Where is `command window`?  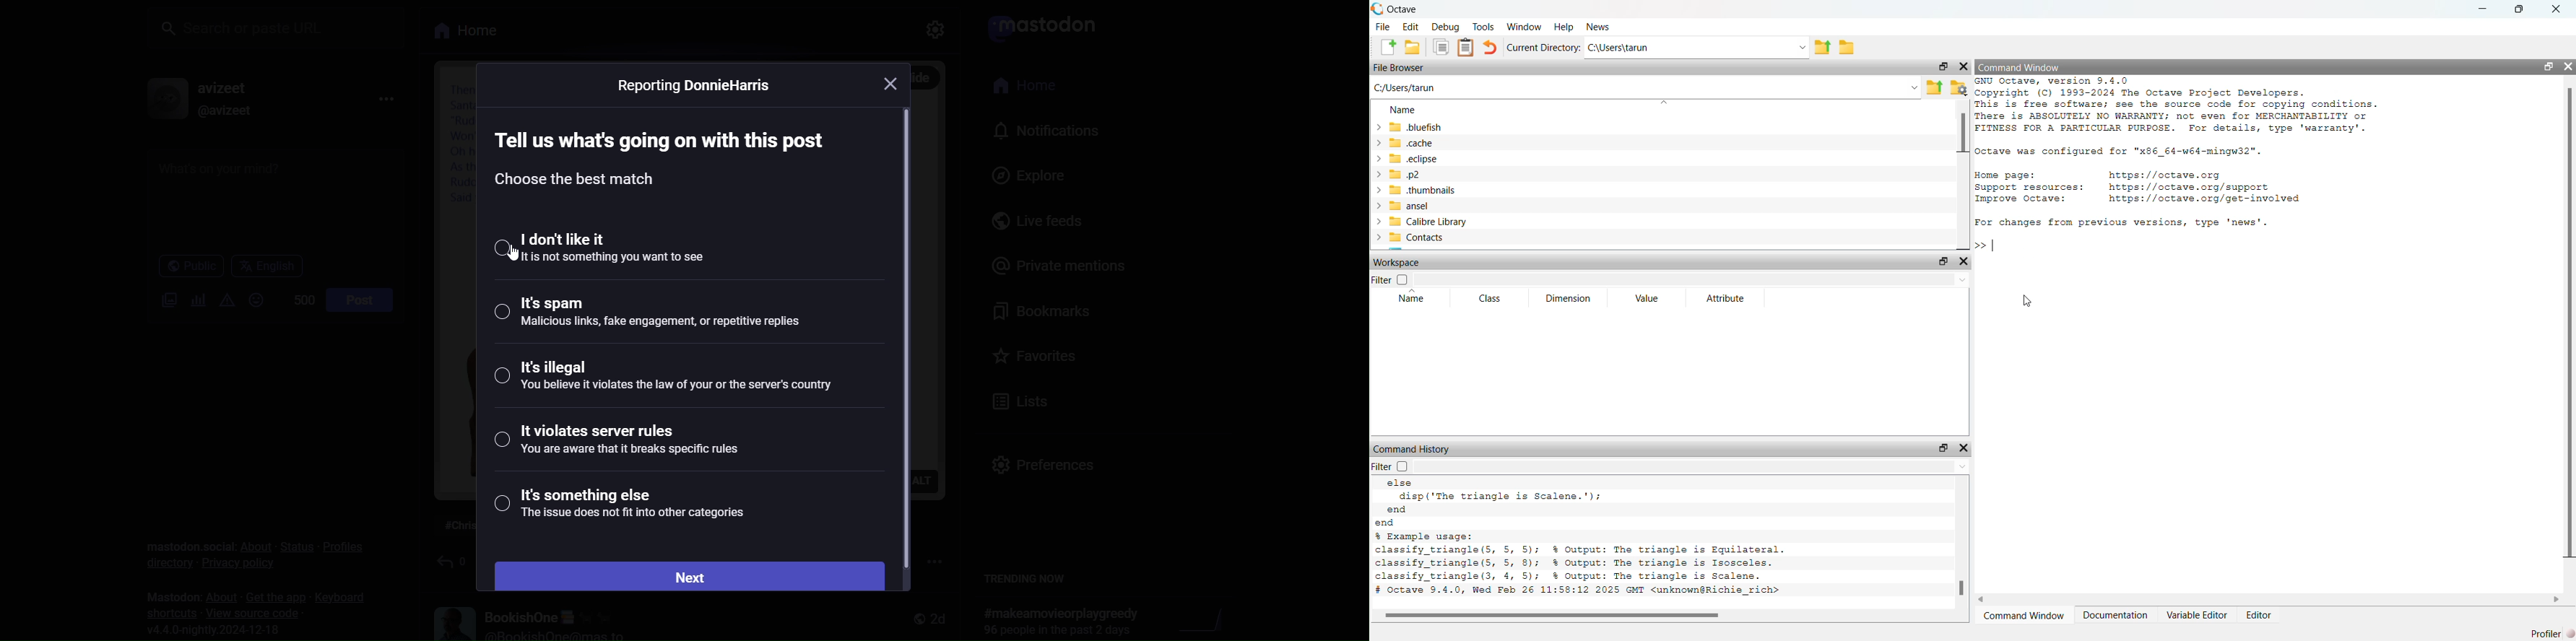
command window is located at coordinates (2026, 615).